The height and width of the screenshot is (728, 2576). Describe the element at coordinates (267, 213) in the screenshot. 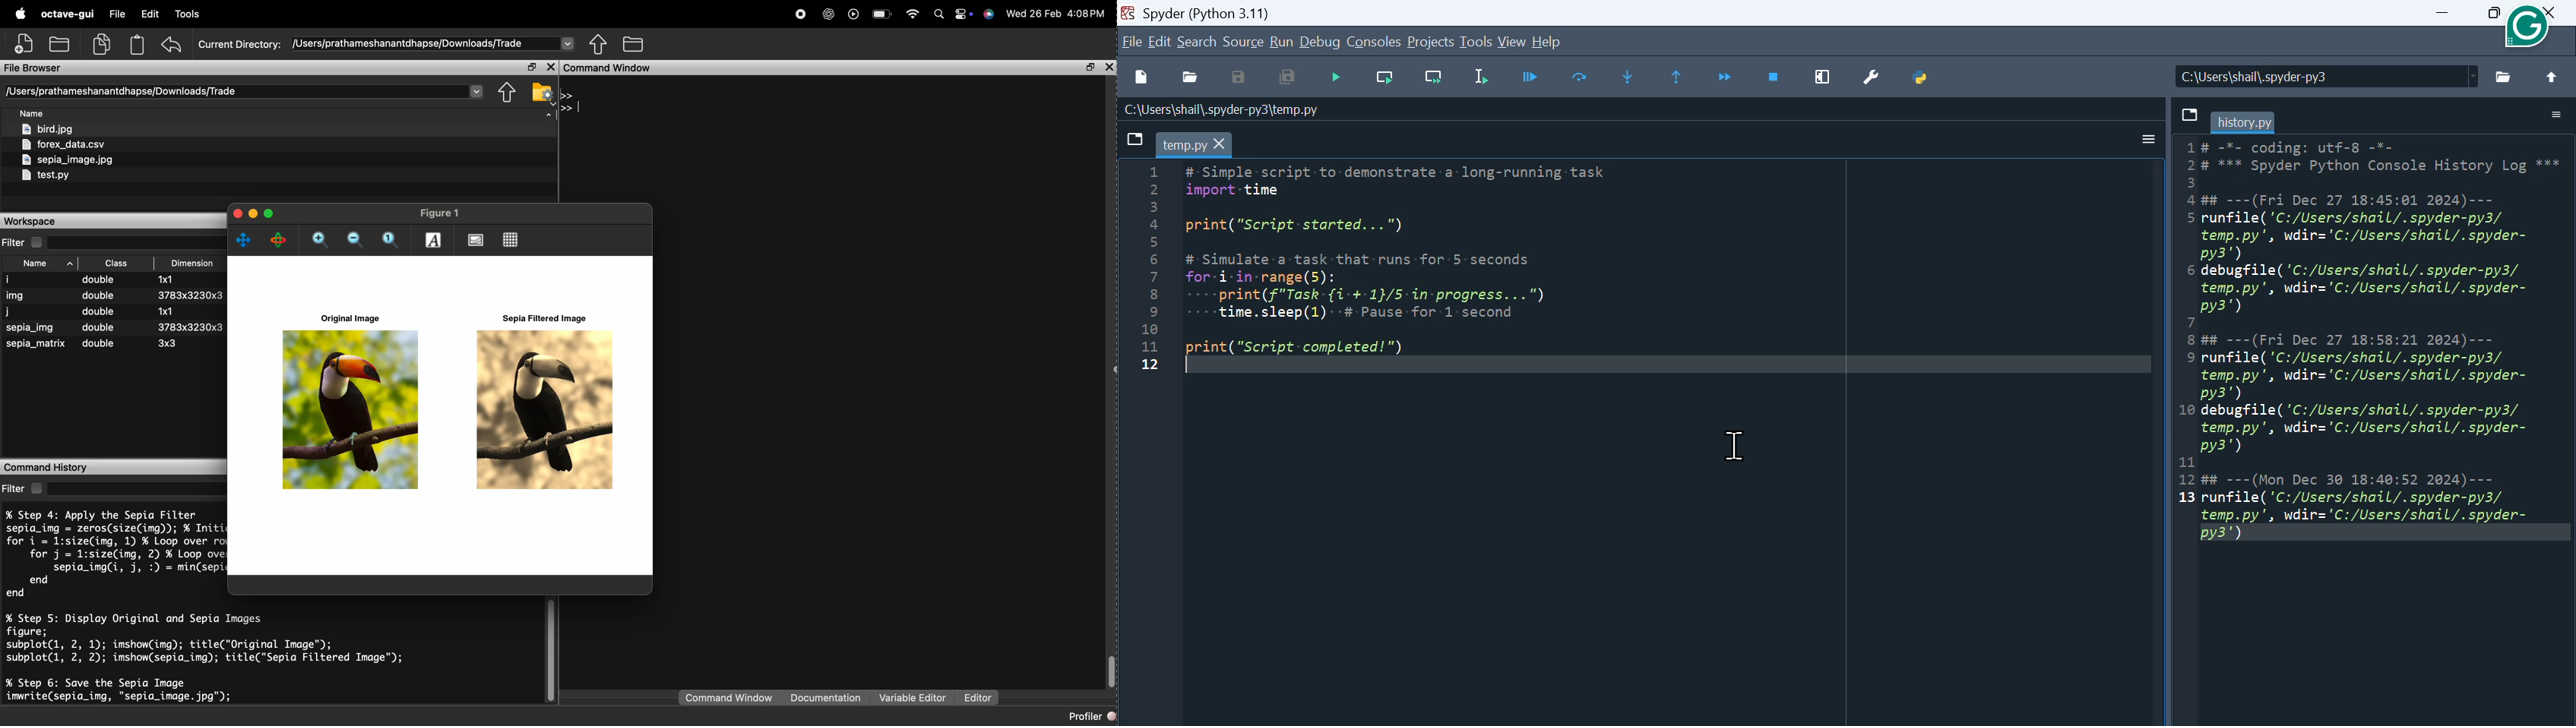

I see `maximise` at that location.